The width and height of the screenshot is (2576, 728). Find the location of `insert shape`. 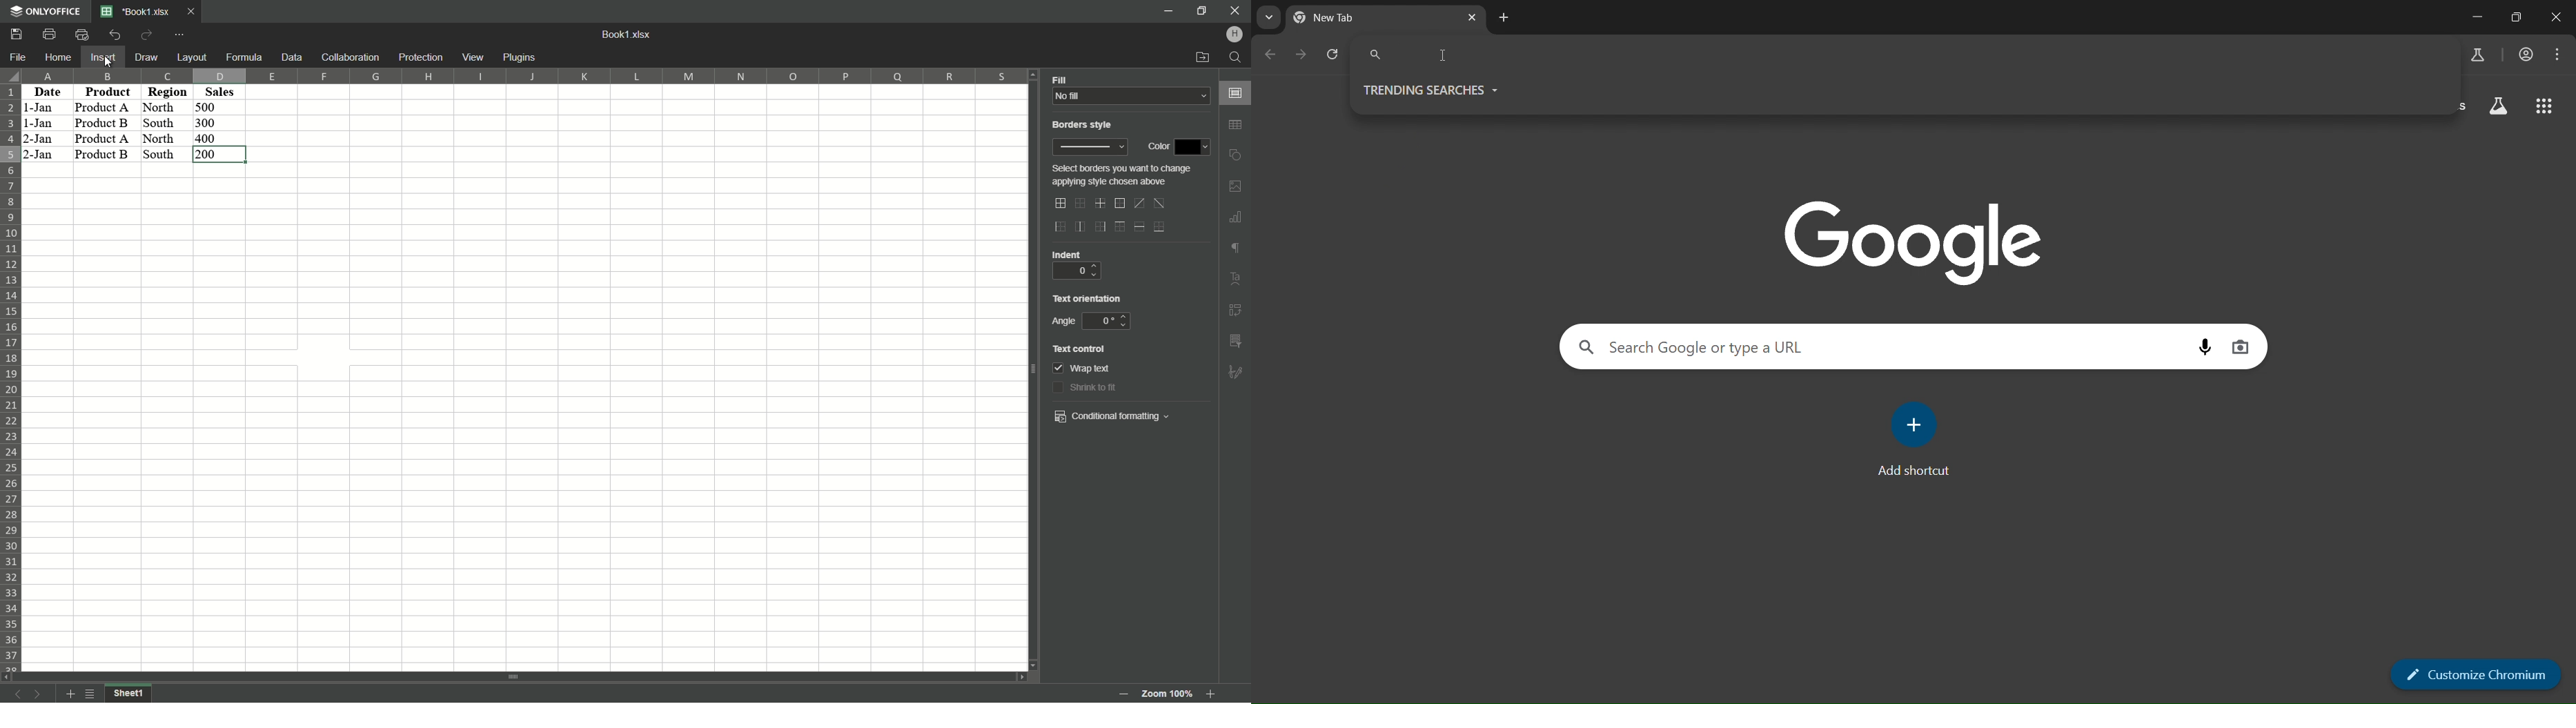

insert shape is located at coordinates (1236, 155).